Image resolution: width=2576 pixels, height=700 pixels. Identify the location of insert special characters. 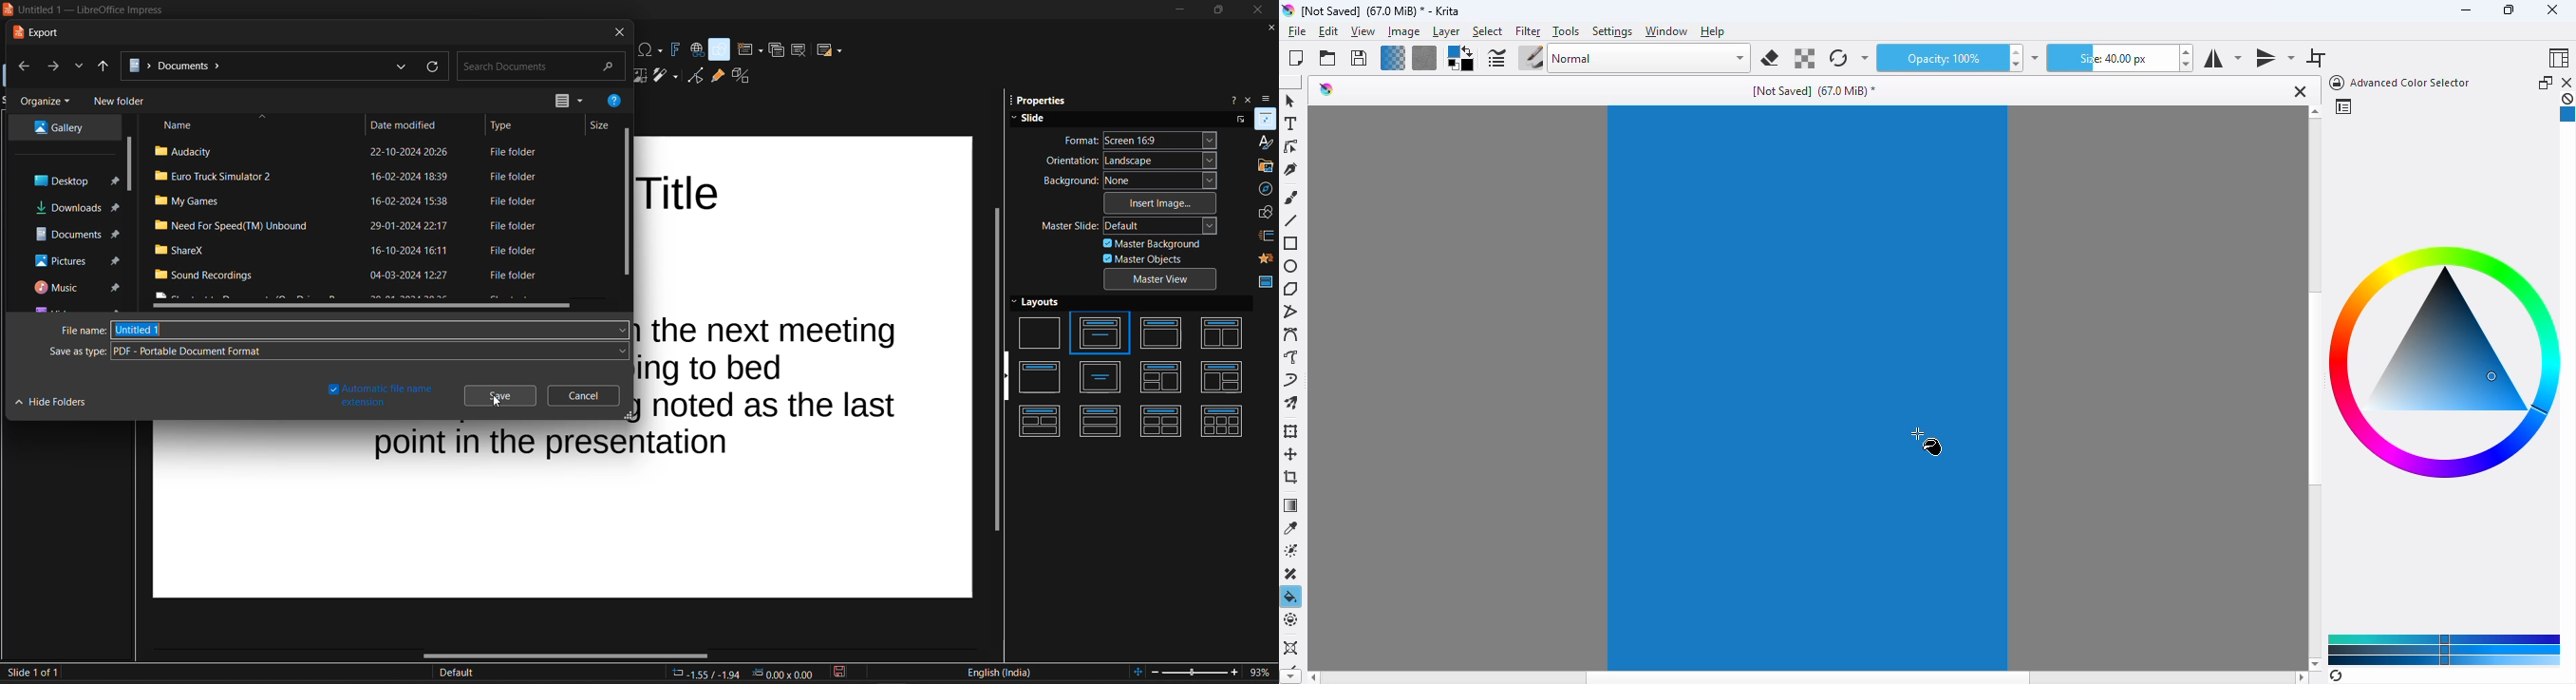
(650, 50).